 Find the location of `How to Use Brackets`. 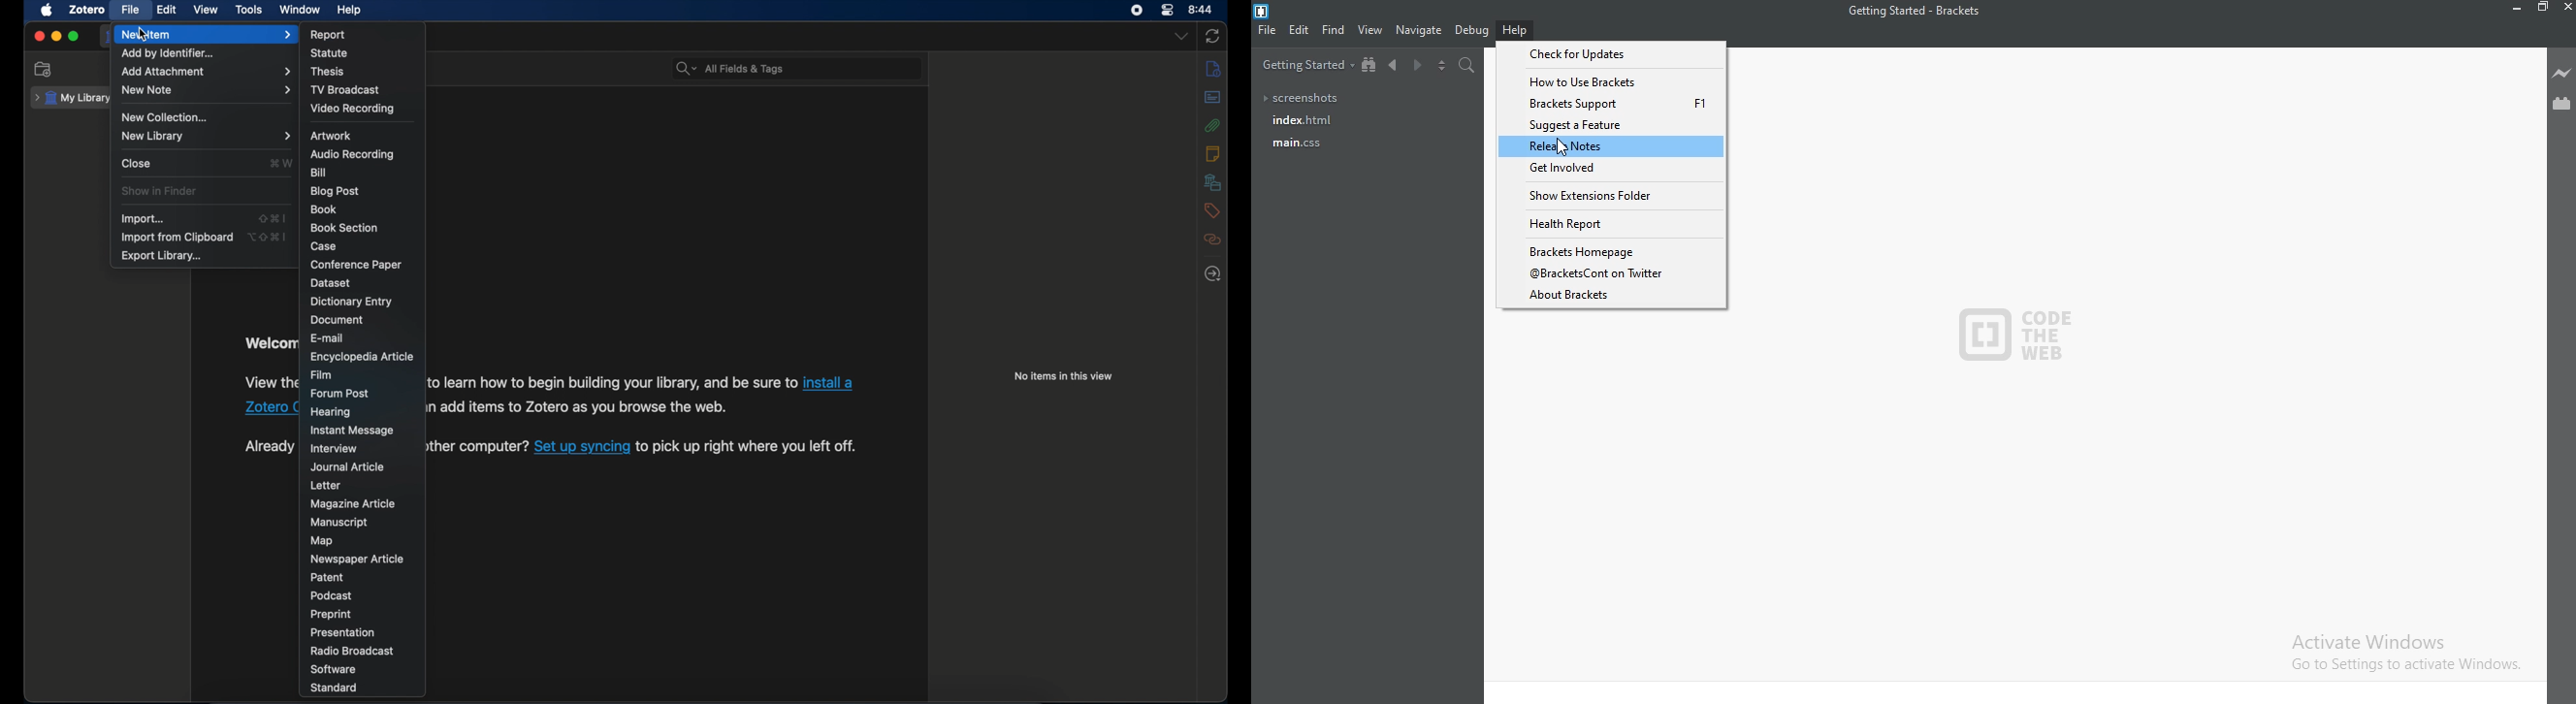

How to Use Brackets is located at coordinates (1611, 81).